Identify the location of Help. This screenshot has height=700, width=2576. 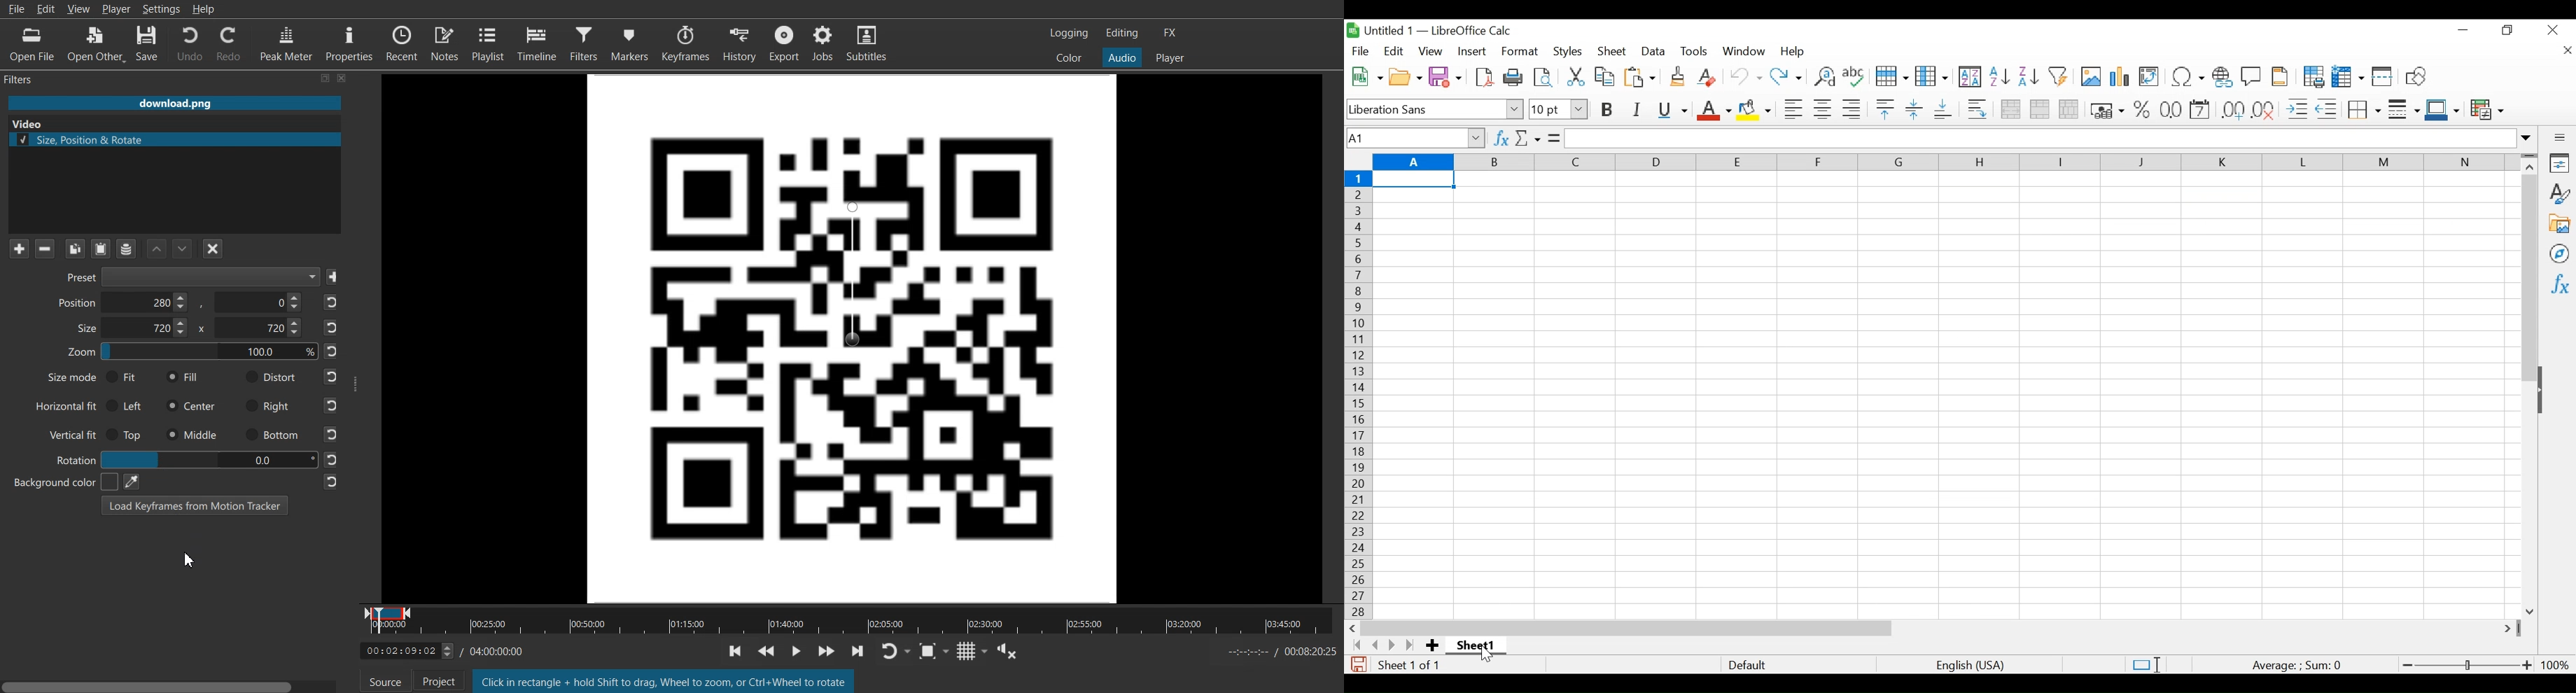
(1795, 53).